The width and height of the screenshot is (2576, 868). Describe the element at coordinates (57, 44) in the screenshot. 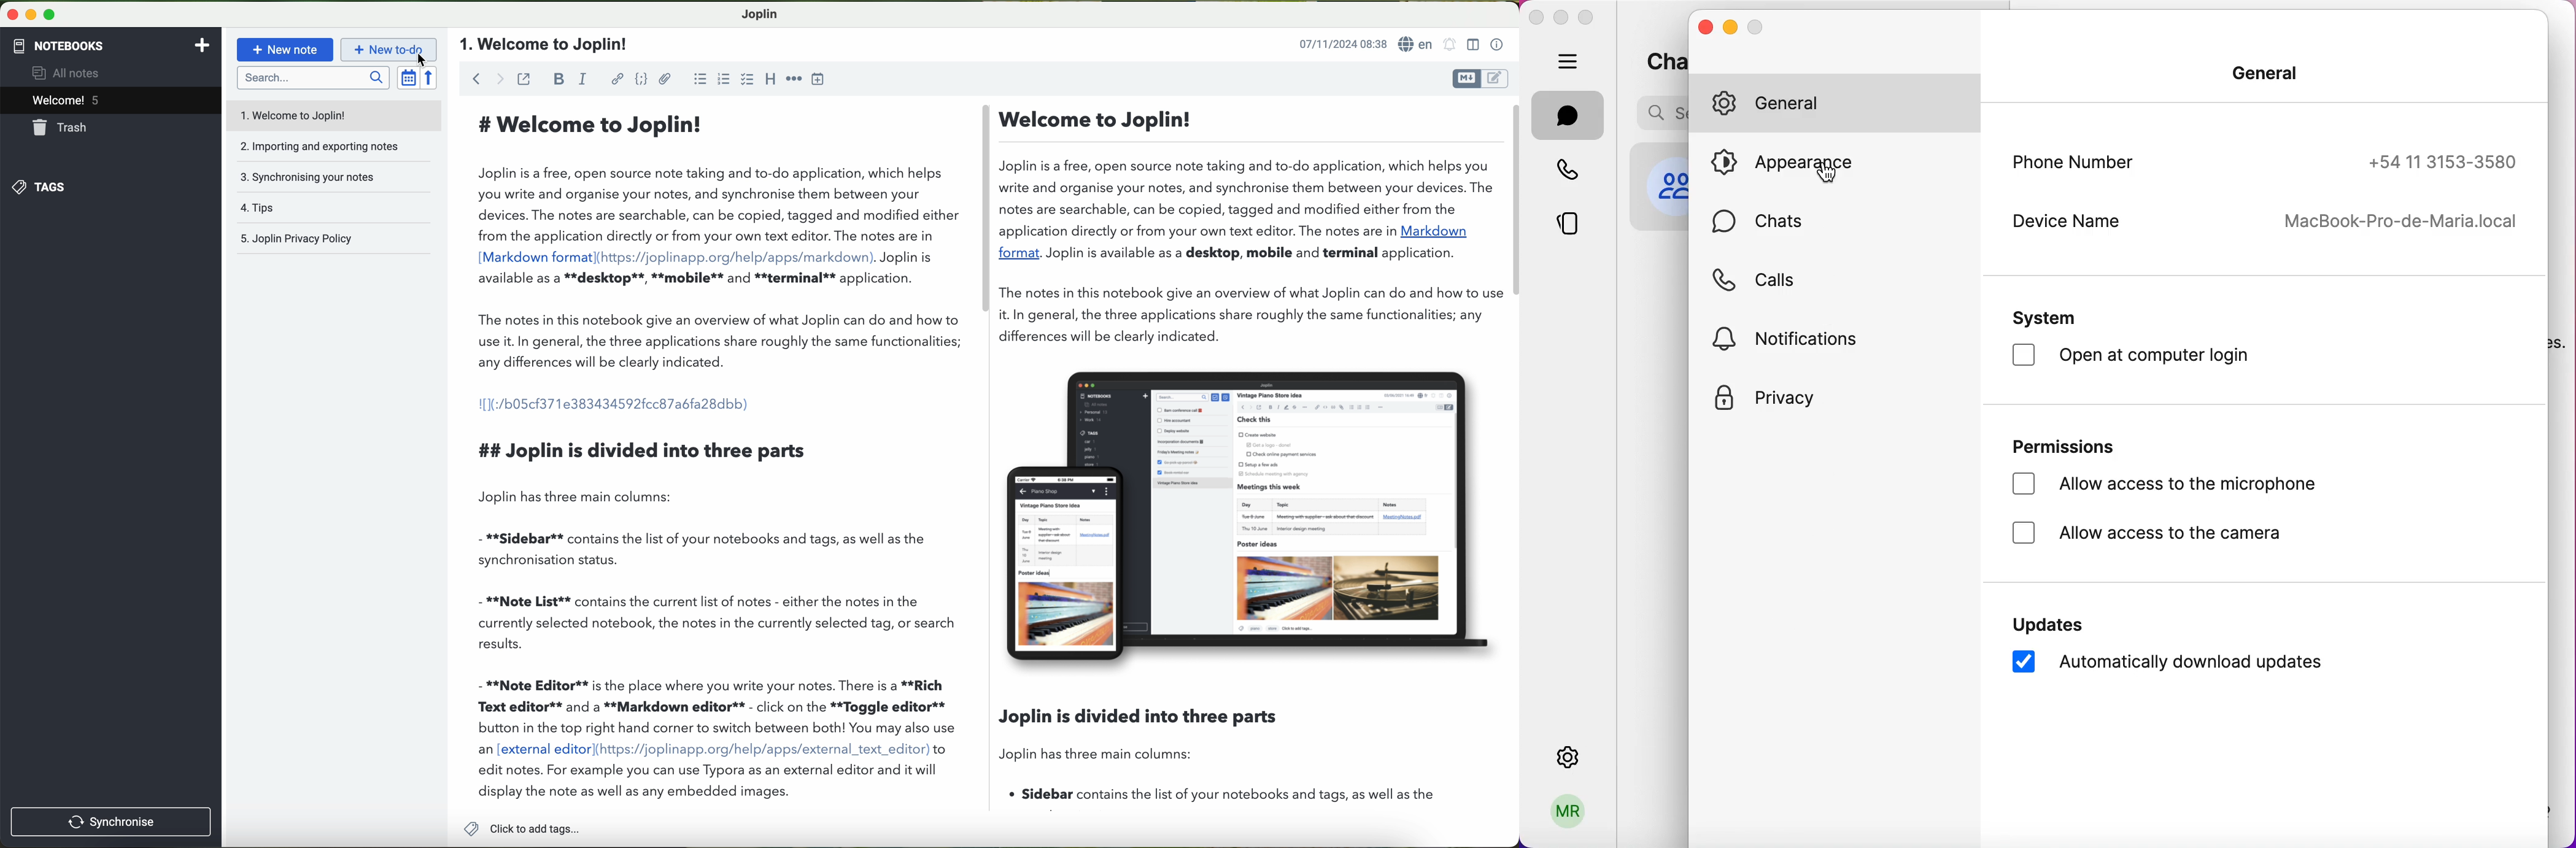

I see `notebooks` at that location.